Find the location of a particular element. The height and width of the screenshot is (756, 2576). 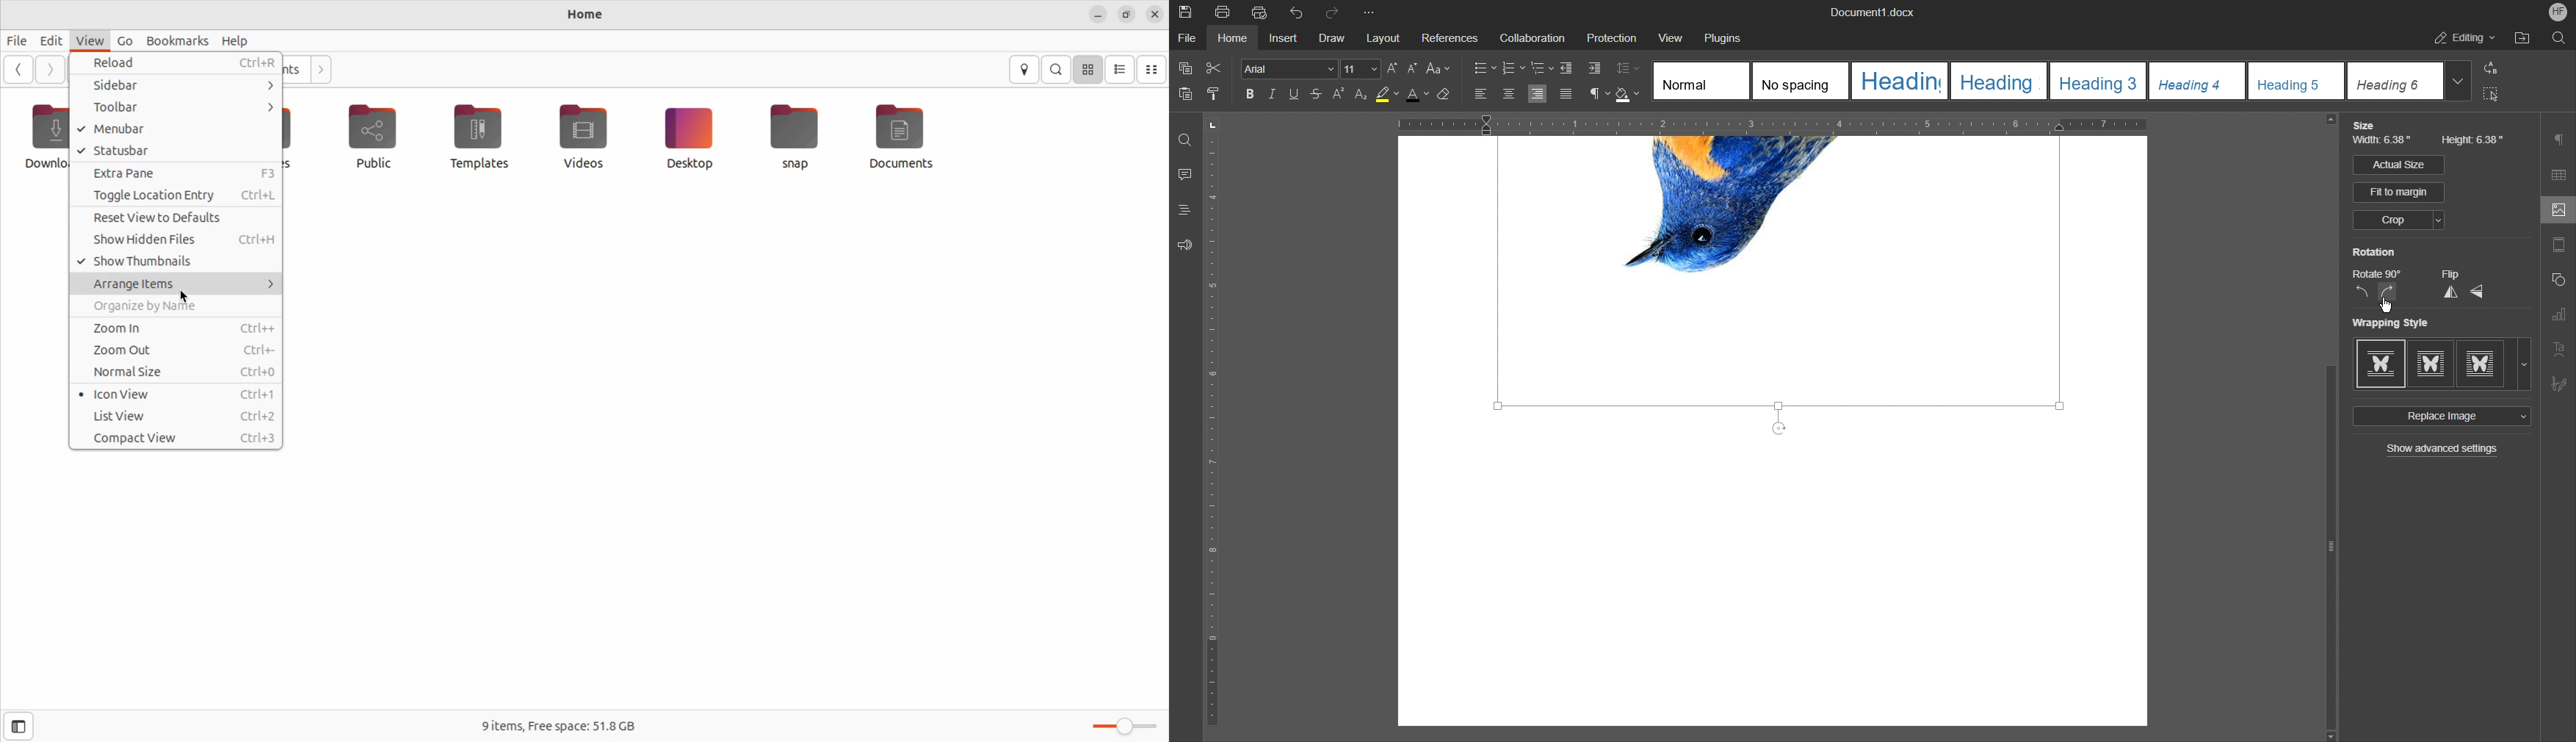

Text Case is located at coordinates (1438, 70).